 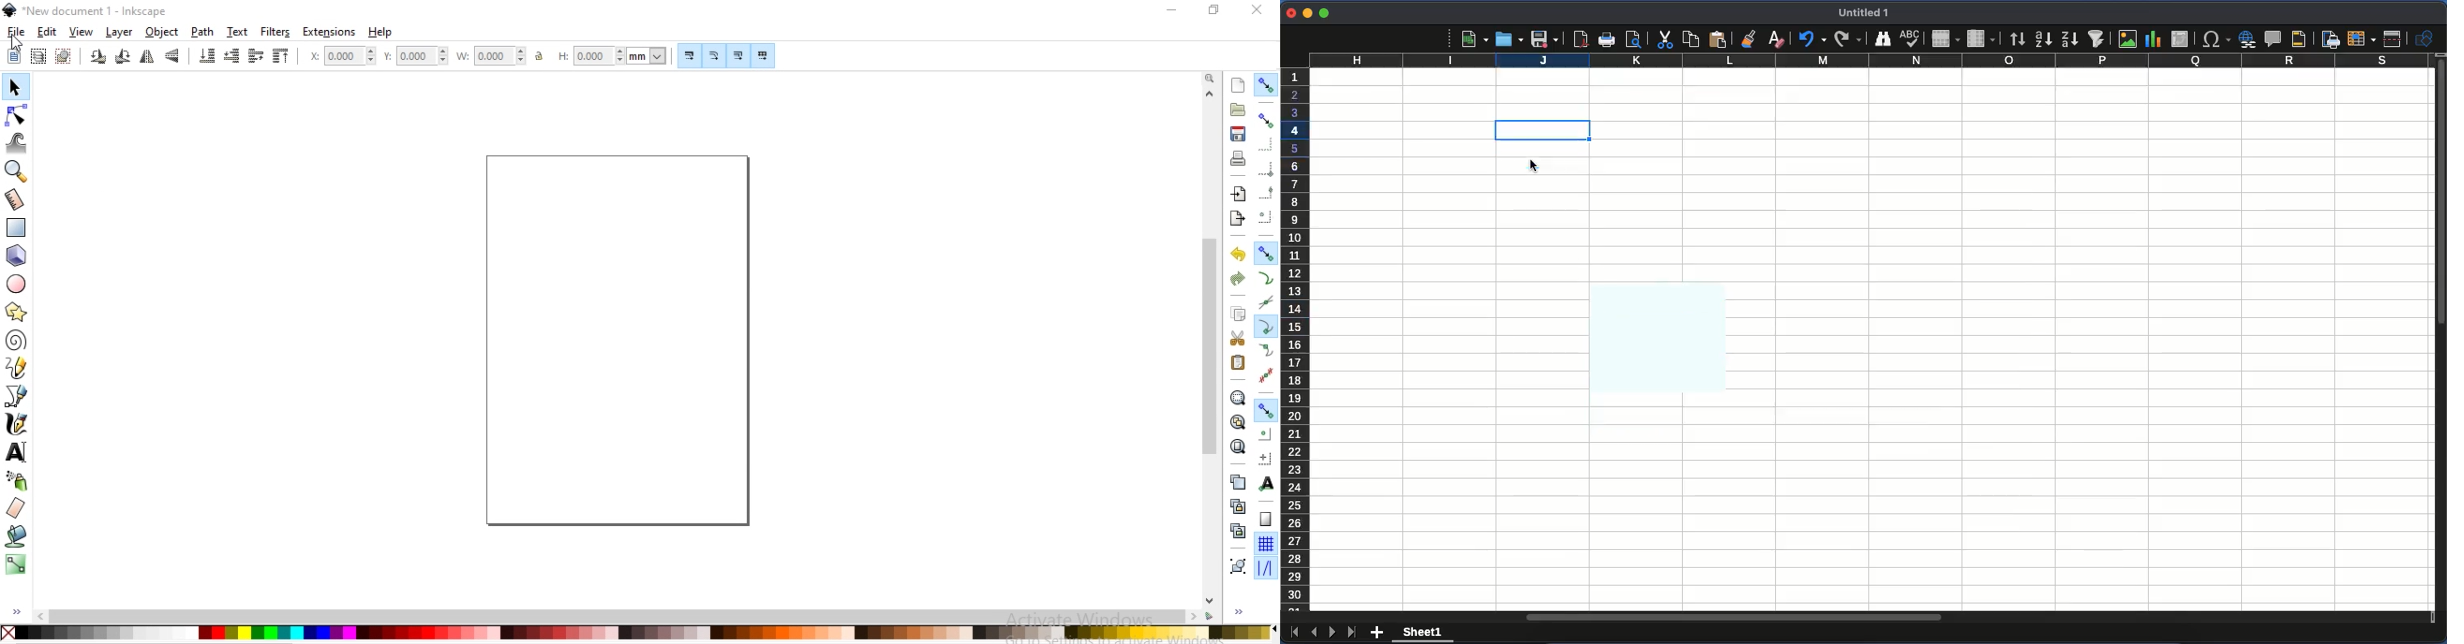 What do you see at coordinates (638, 632) in the screenshot?
I see `color` at bounding box center [638, 632].